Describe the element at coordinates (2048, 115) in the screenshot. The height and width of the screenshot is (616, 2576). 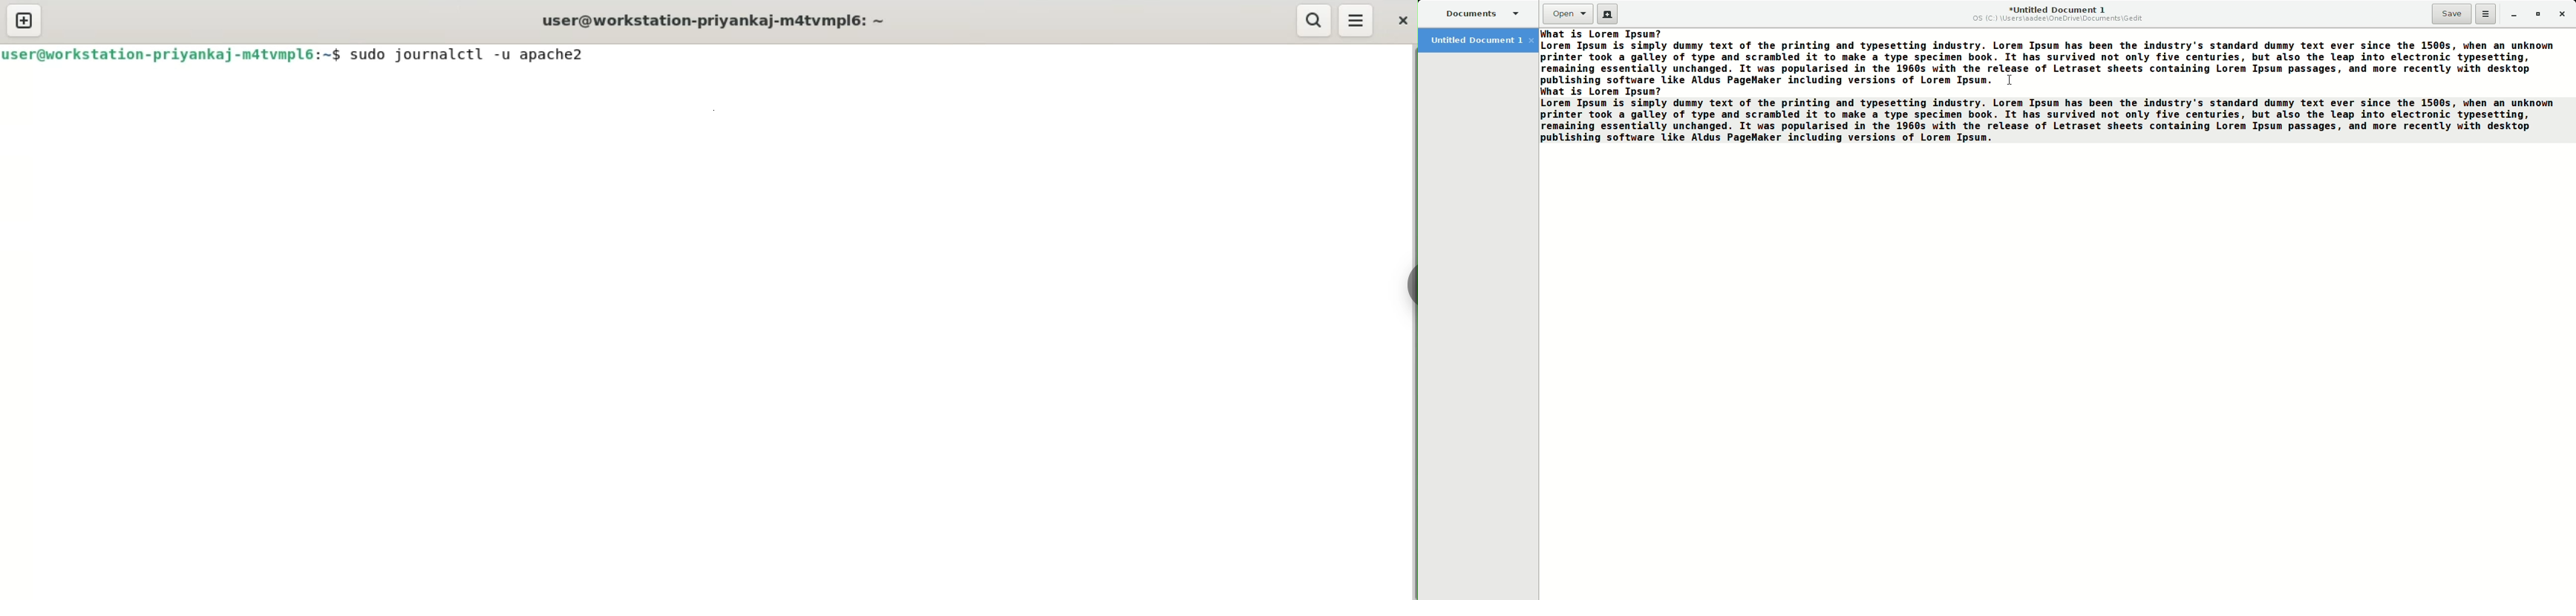
I see `Pasted text` at that location.